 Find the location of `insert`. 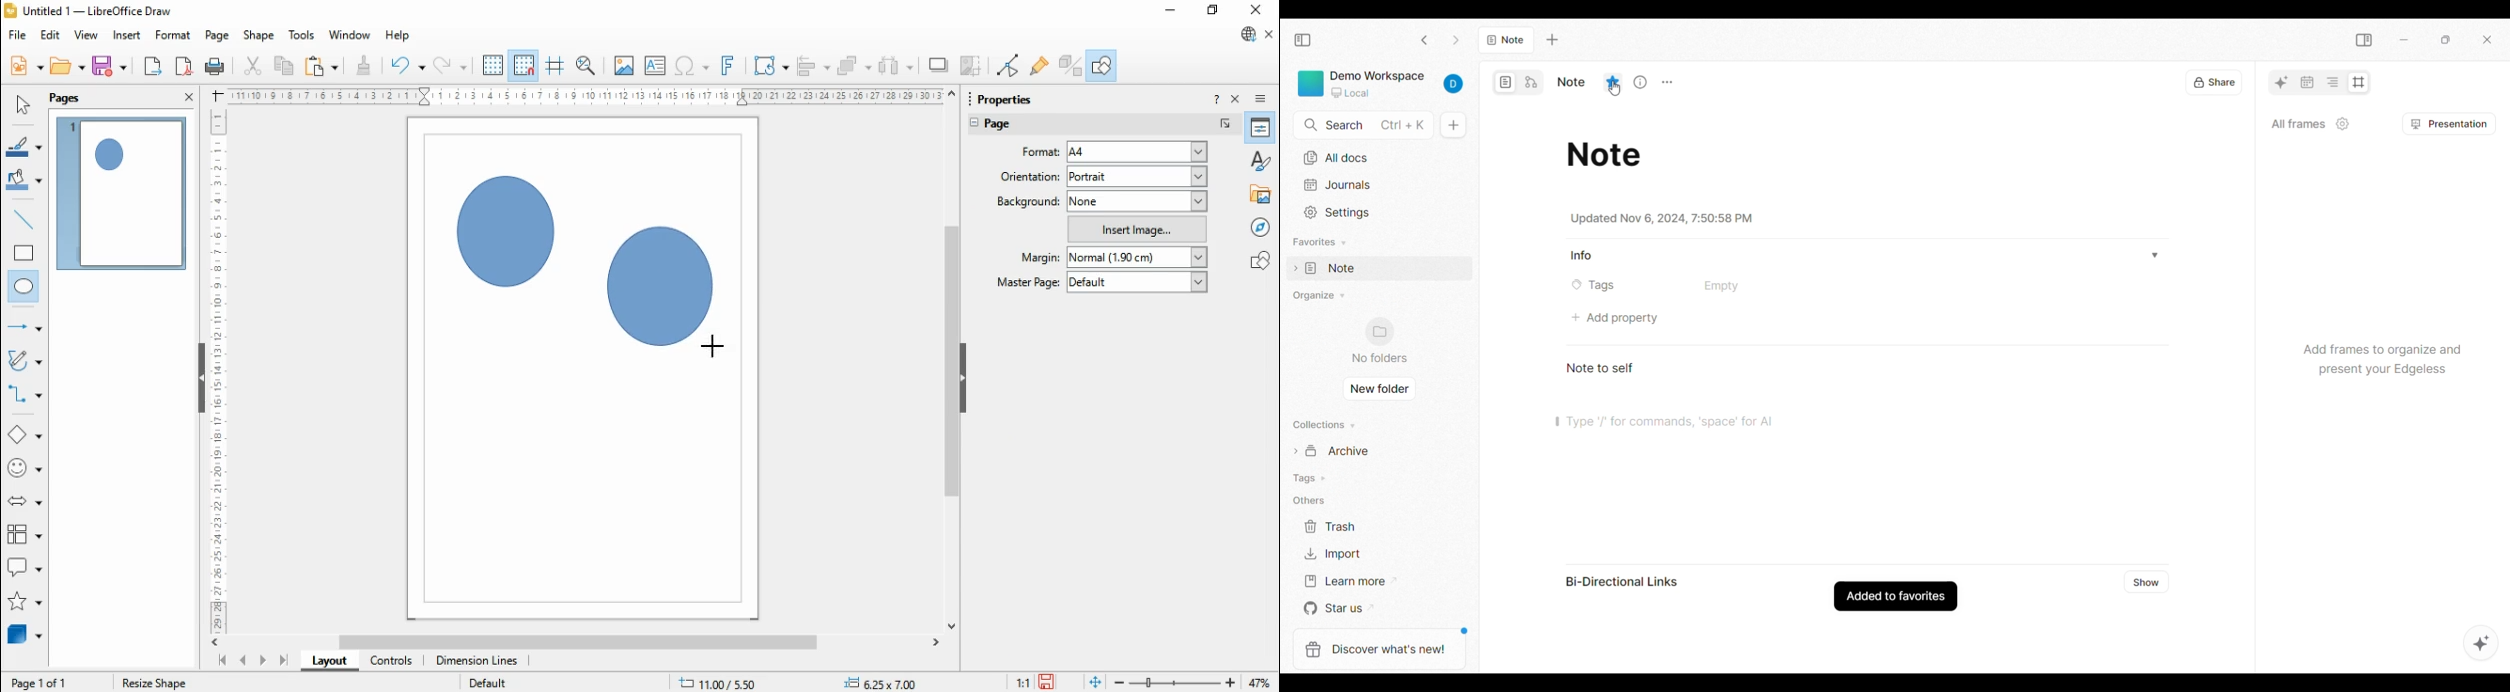

insert is located at coordinates (126, 36).